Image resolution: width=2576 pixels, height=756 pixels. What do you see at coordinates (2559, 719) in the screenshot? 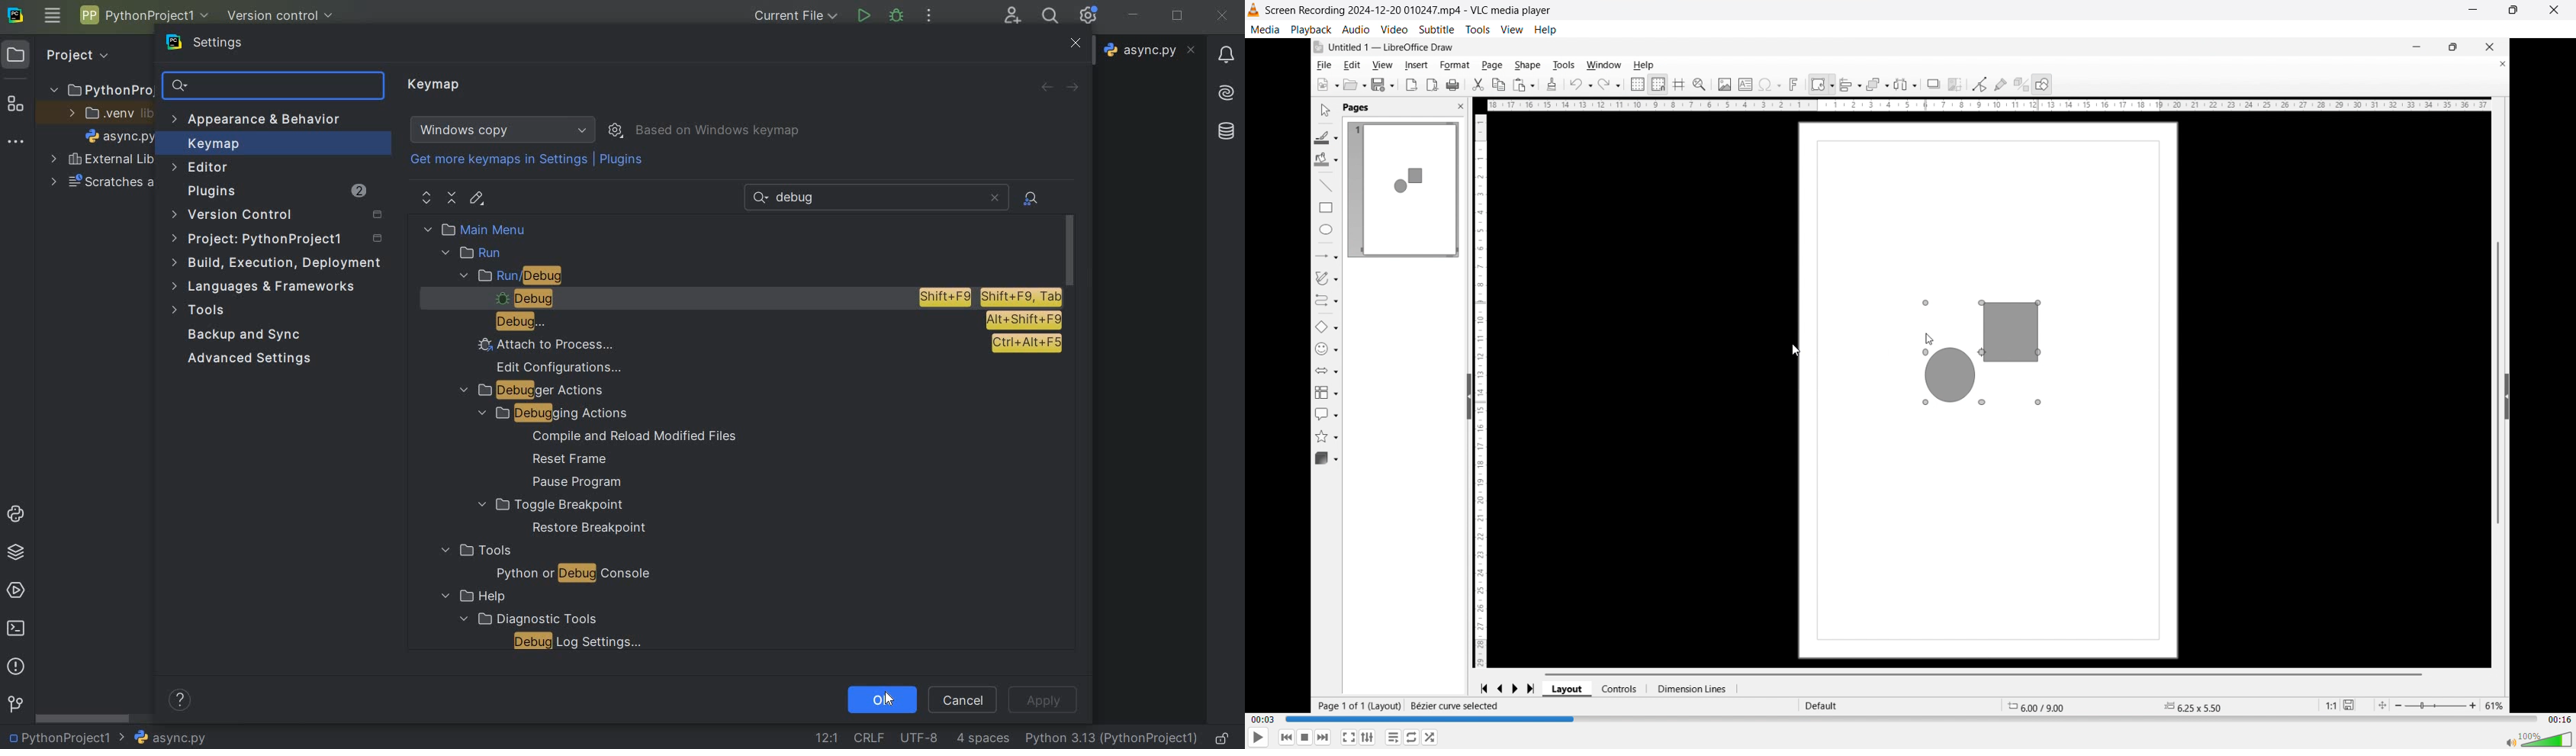
I see `Video duration ` at bounding box center [2559, 719].